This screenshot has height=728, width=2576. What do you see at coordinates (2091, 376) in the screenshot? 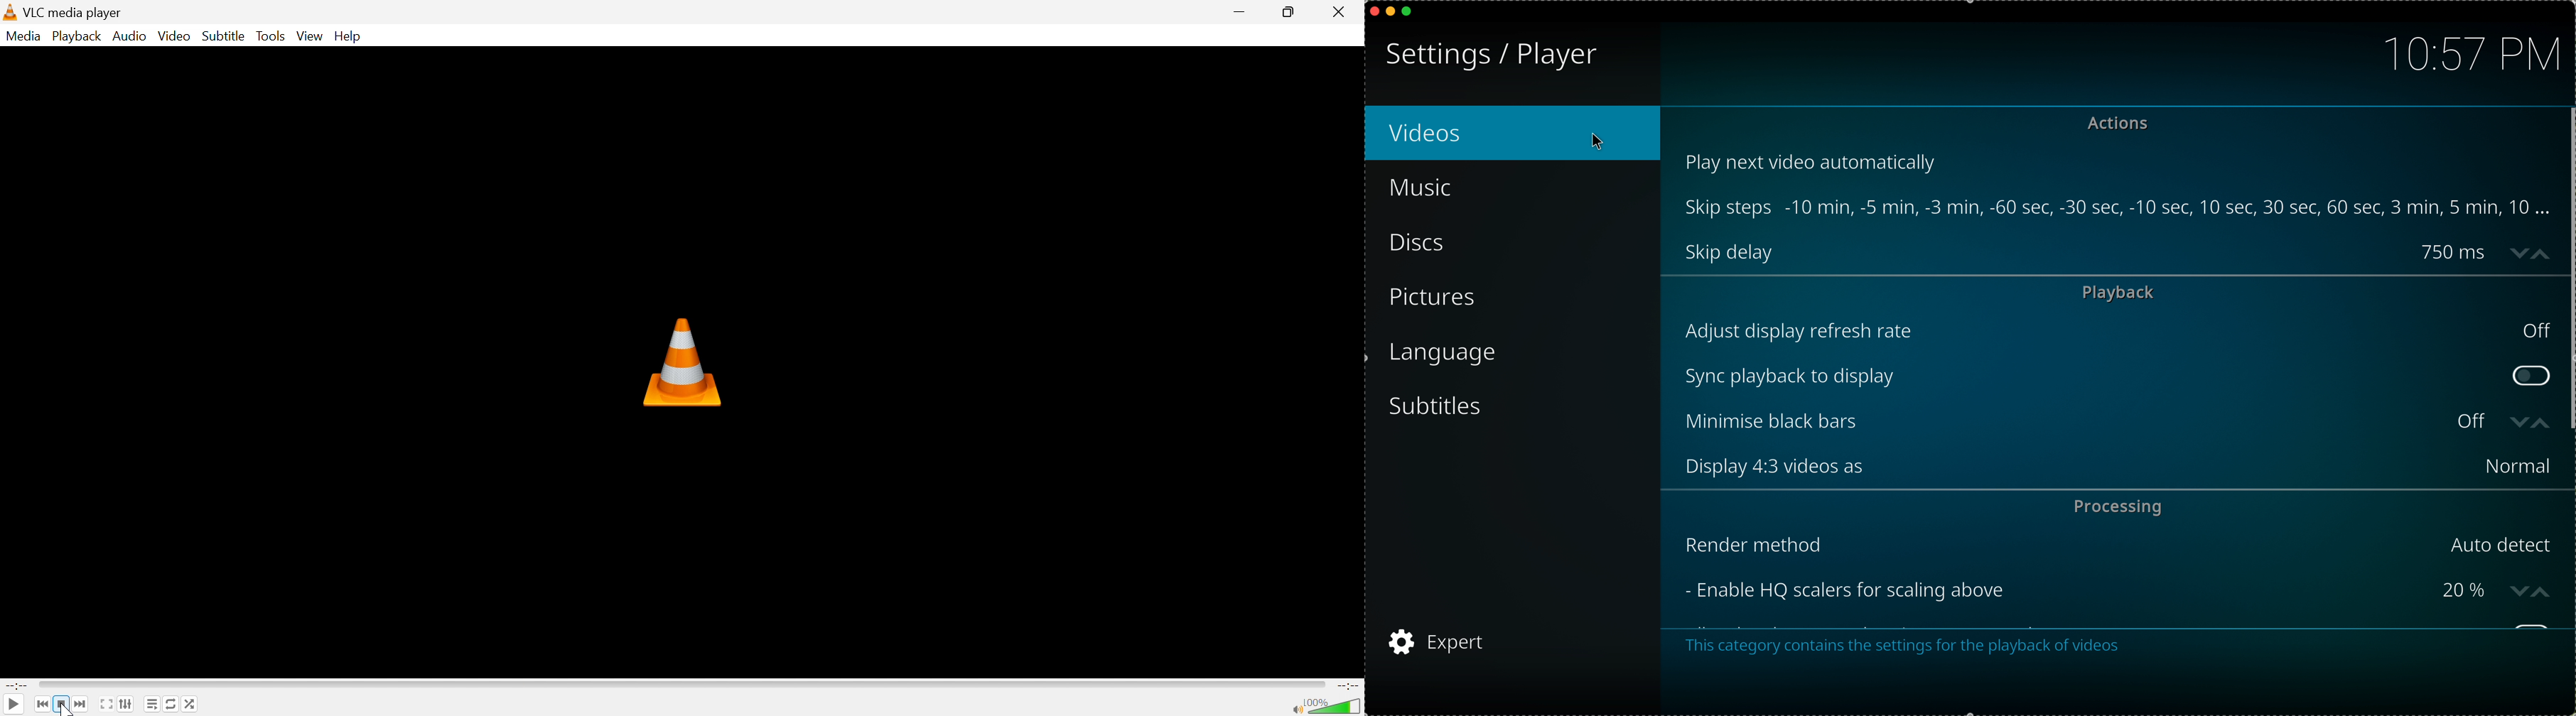
I see `sync playback to display` at bounding box center [2091, 376].